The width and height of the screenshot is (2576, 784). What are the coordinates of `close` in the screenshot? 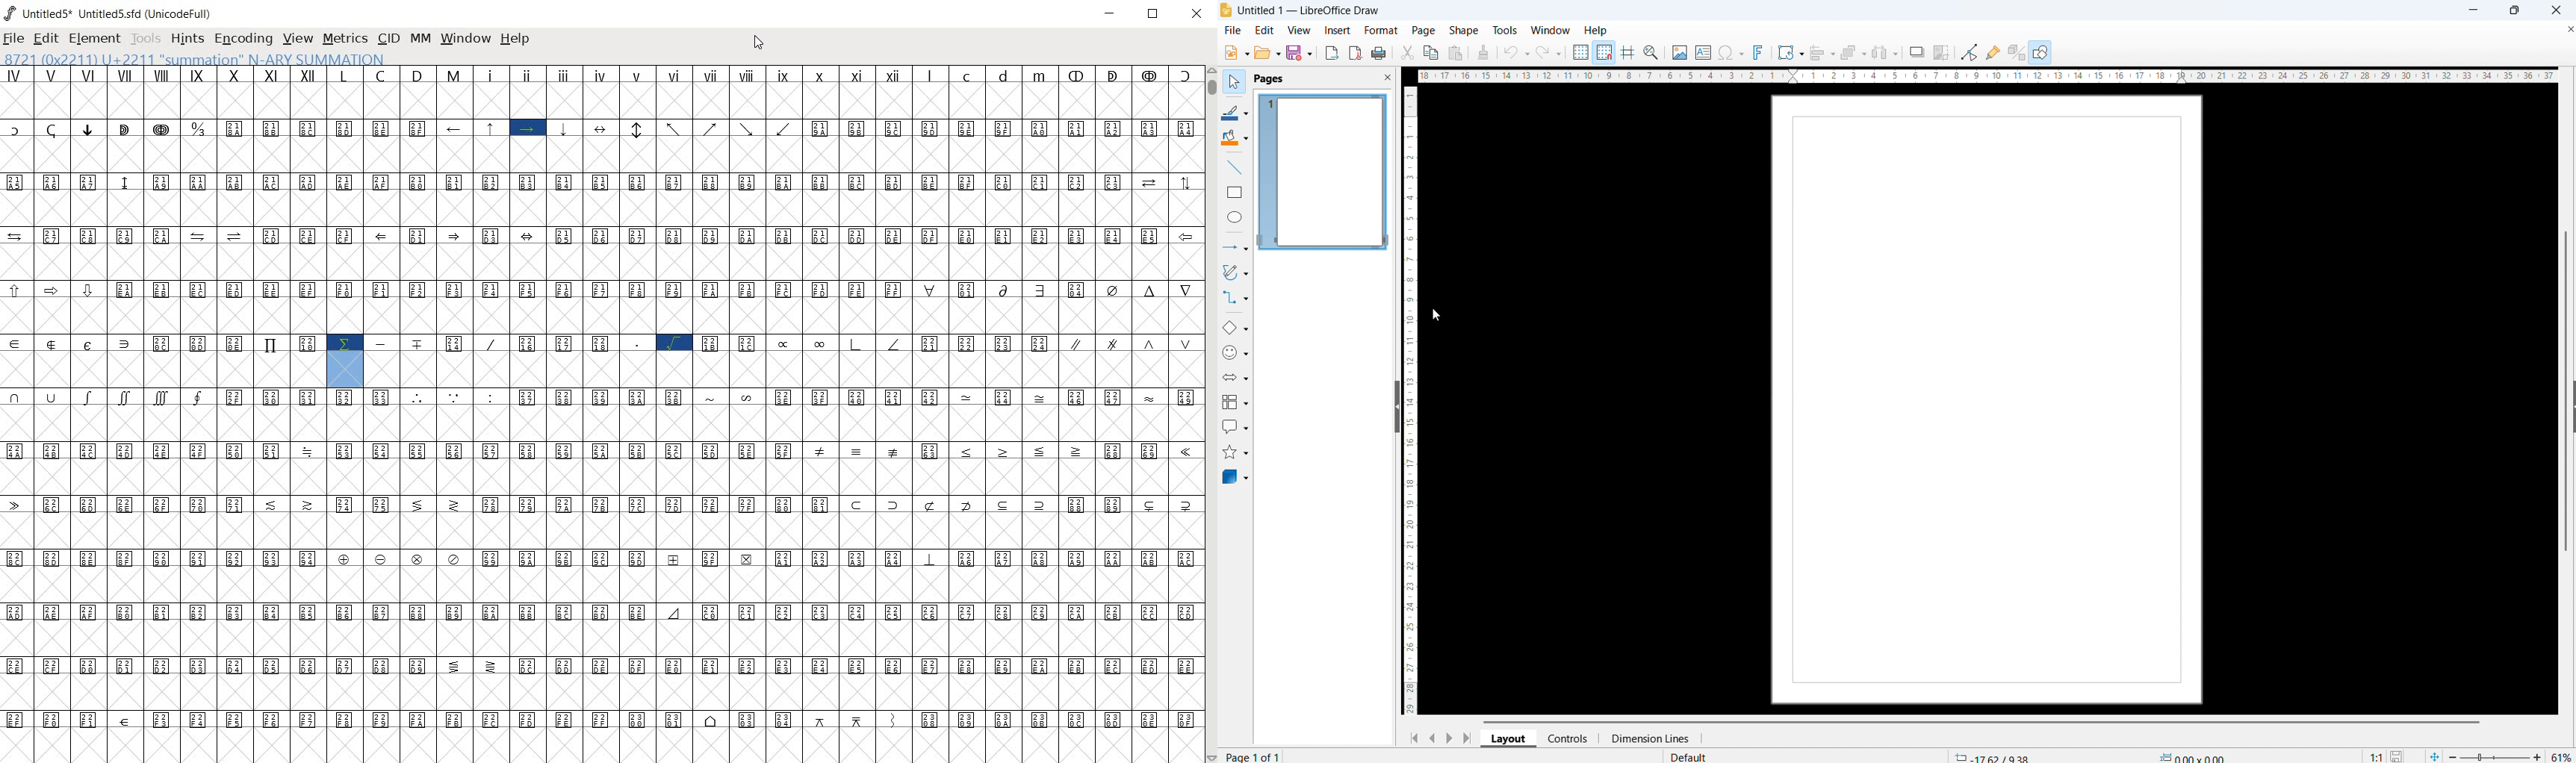 It's located at (2557, 10).